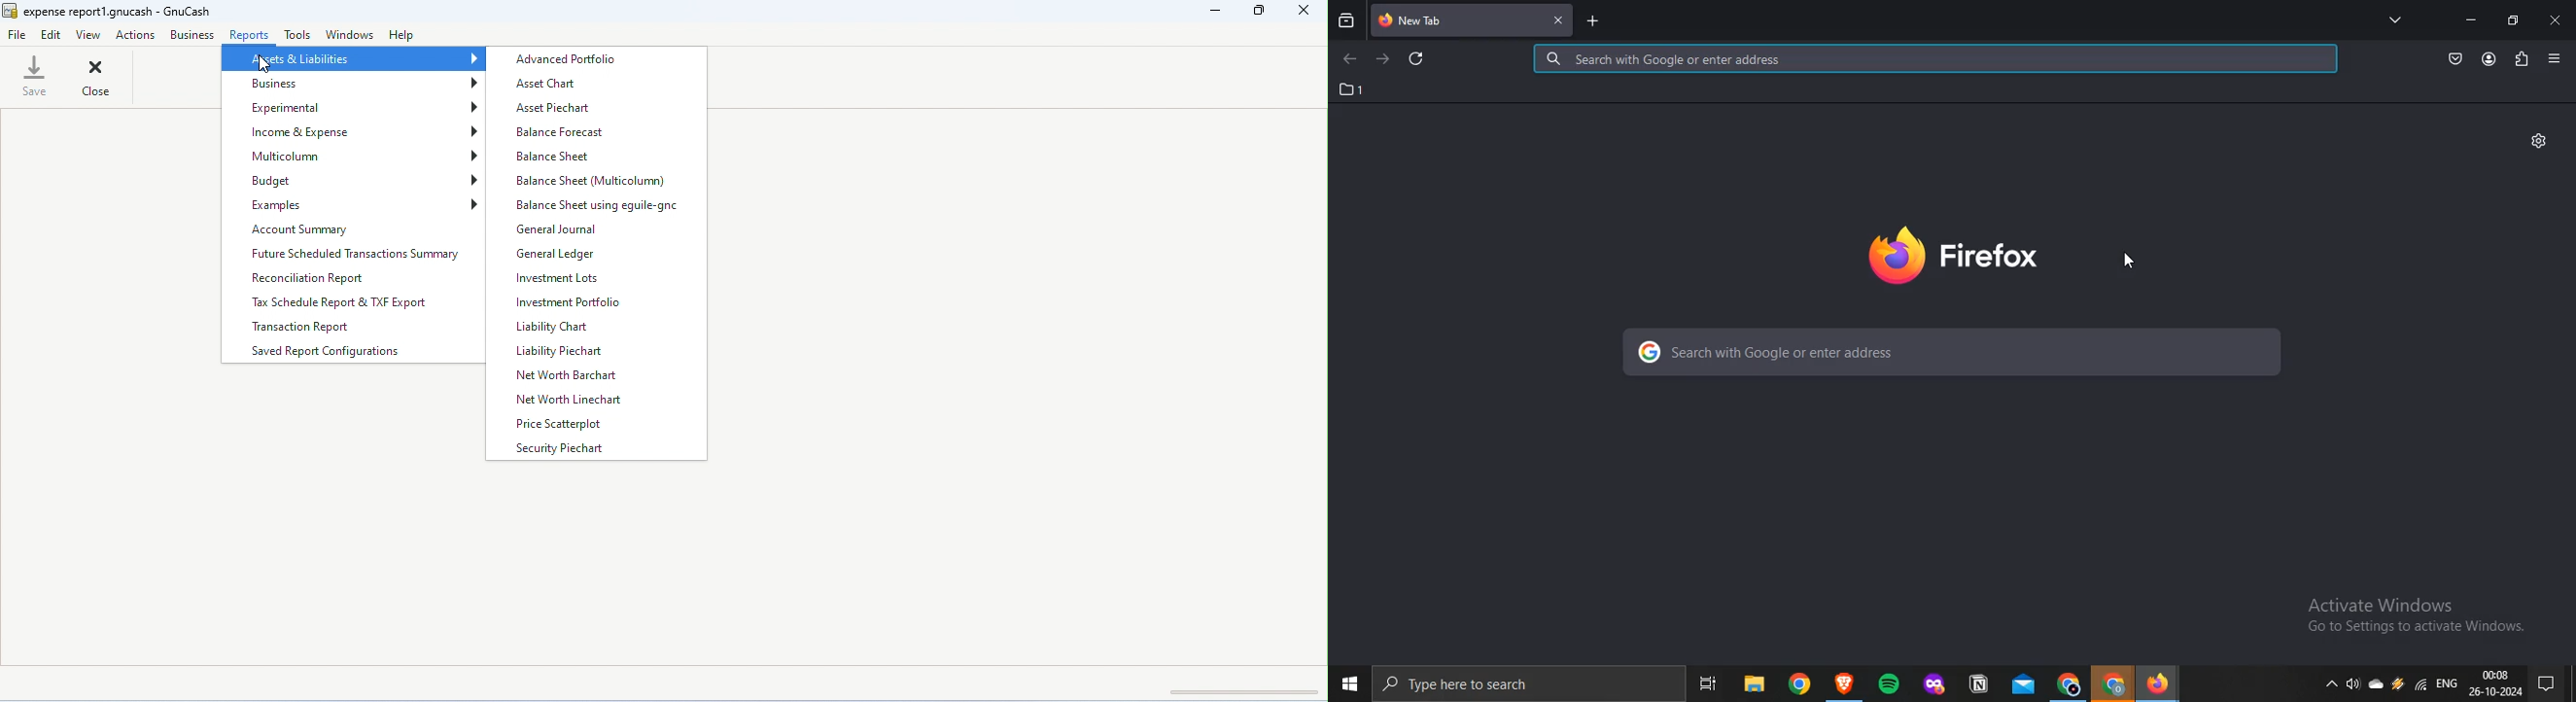 The height and width of the screenshot is (728, 2576). I want to click on budget, so click(355, 180).